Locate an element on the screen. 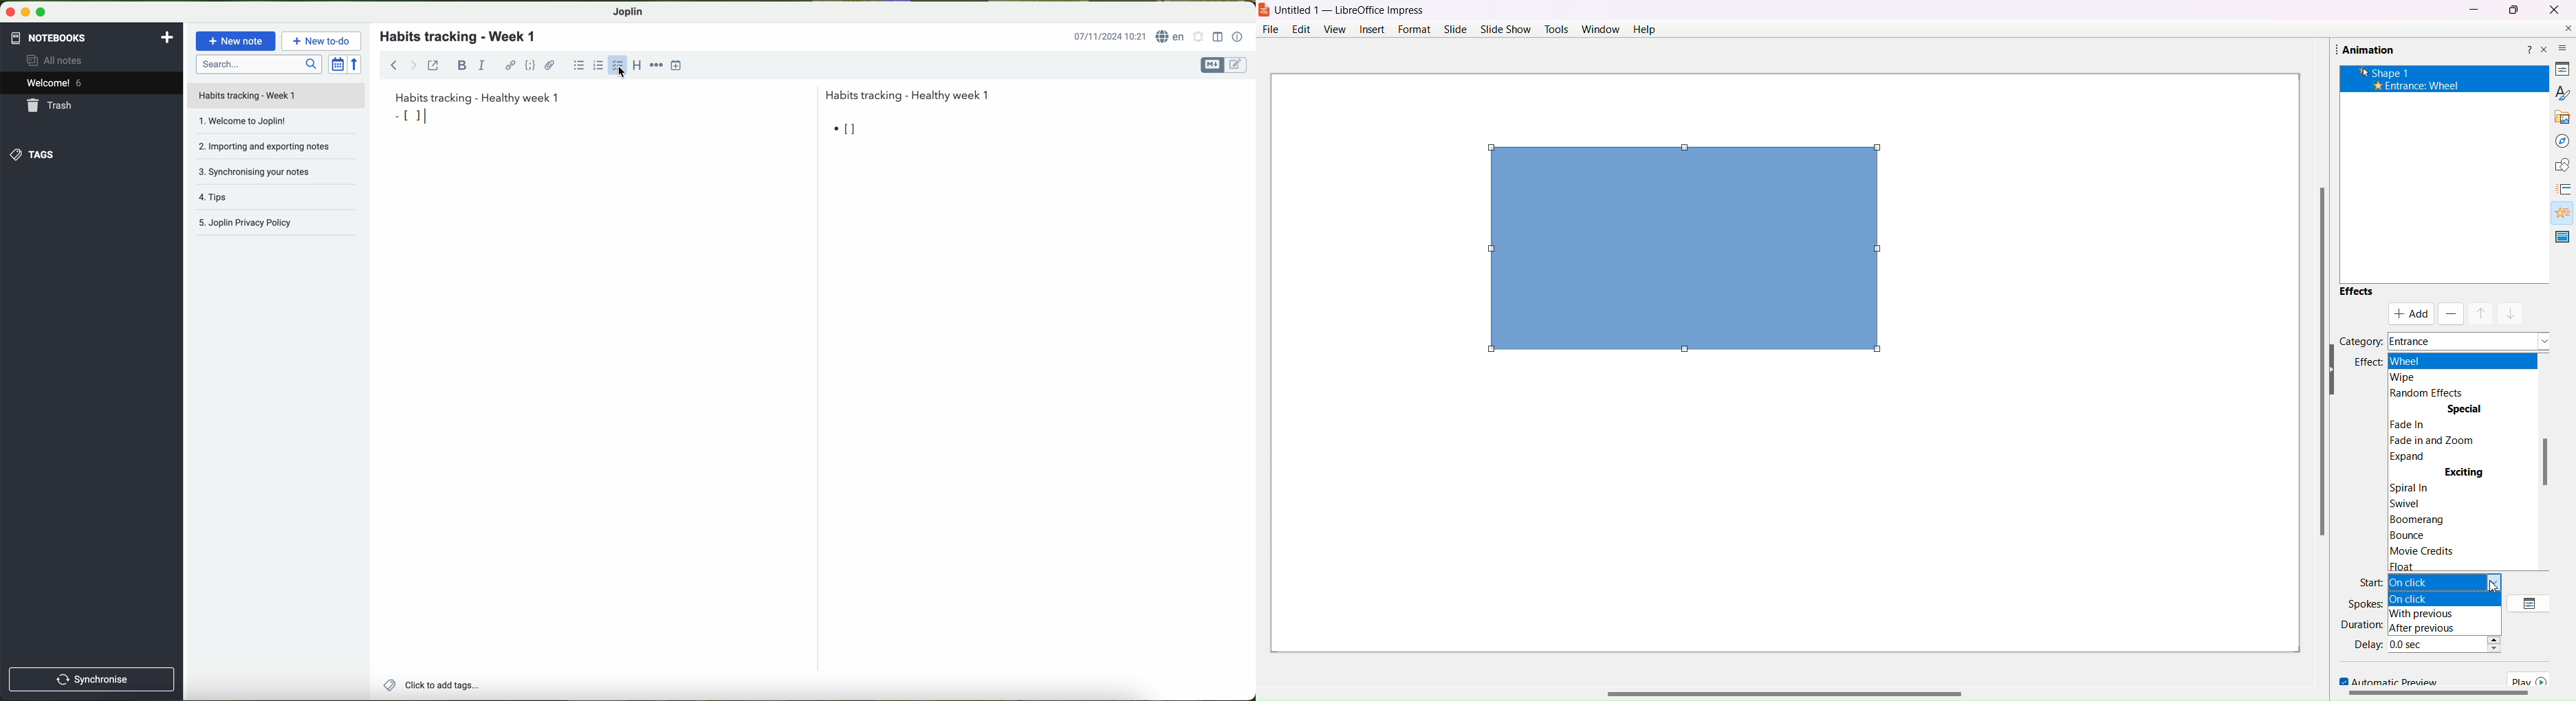 The width and height of the screenshot is (2576, 728). all notes is located at coordinates (57, 59).